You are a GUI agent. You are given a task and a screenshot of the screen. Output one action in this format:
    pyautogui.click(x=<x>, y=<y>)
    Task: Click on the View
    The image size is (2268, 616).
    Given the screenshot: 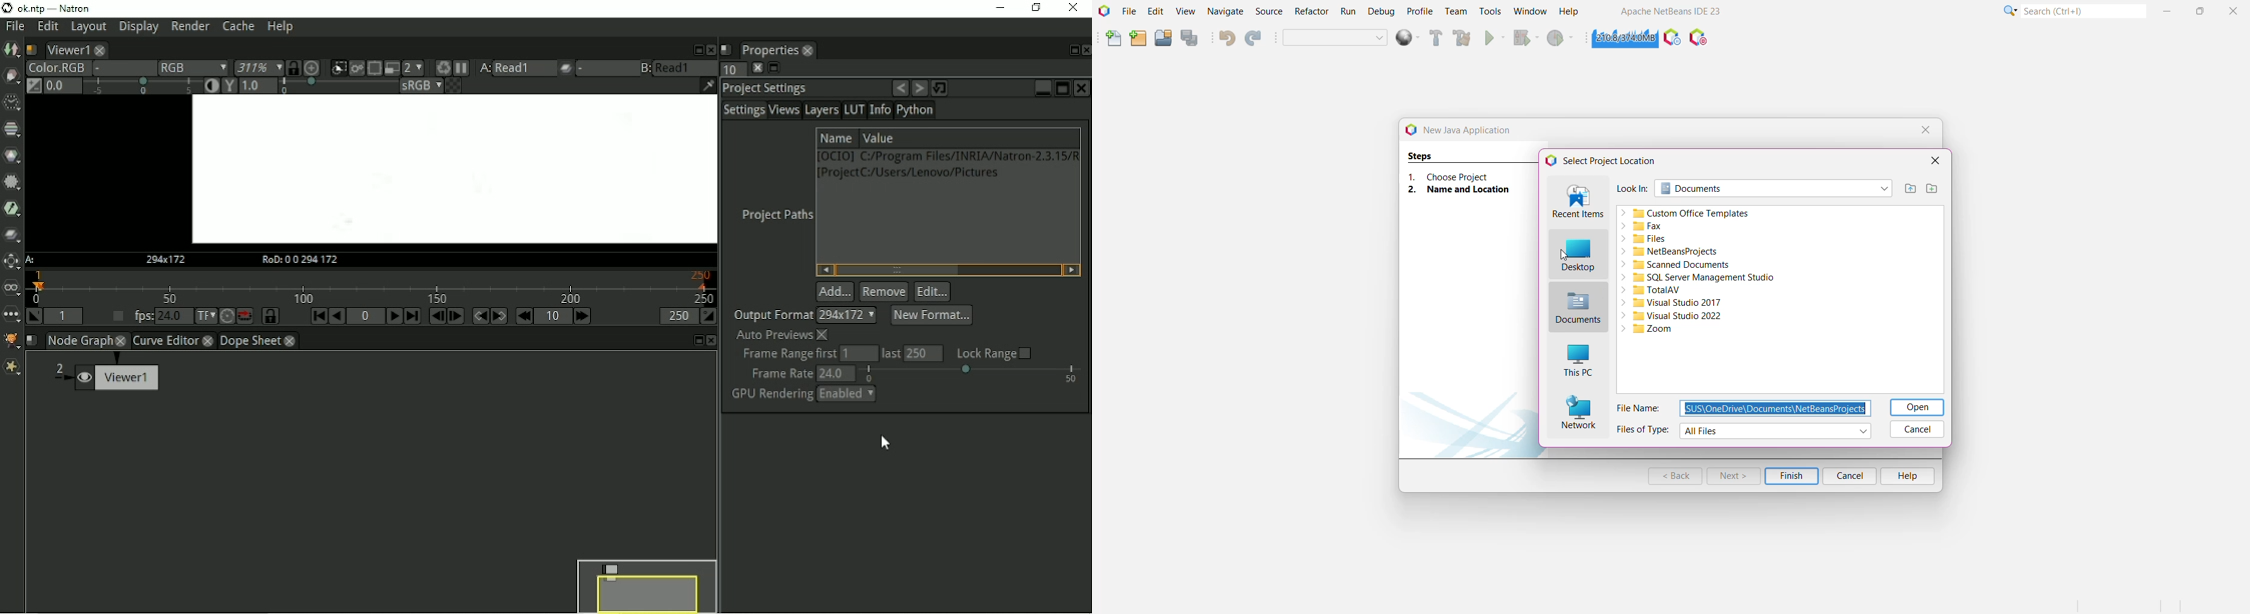 What is the action you would take?
    pyautogui.click(x=1185, y=13)
    